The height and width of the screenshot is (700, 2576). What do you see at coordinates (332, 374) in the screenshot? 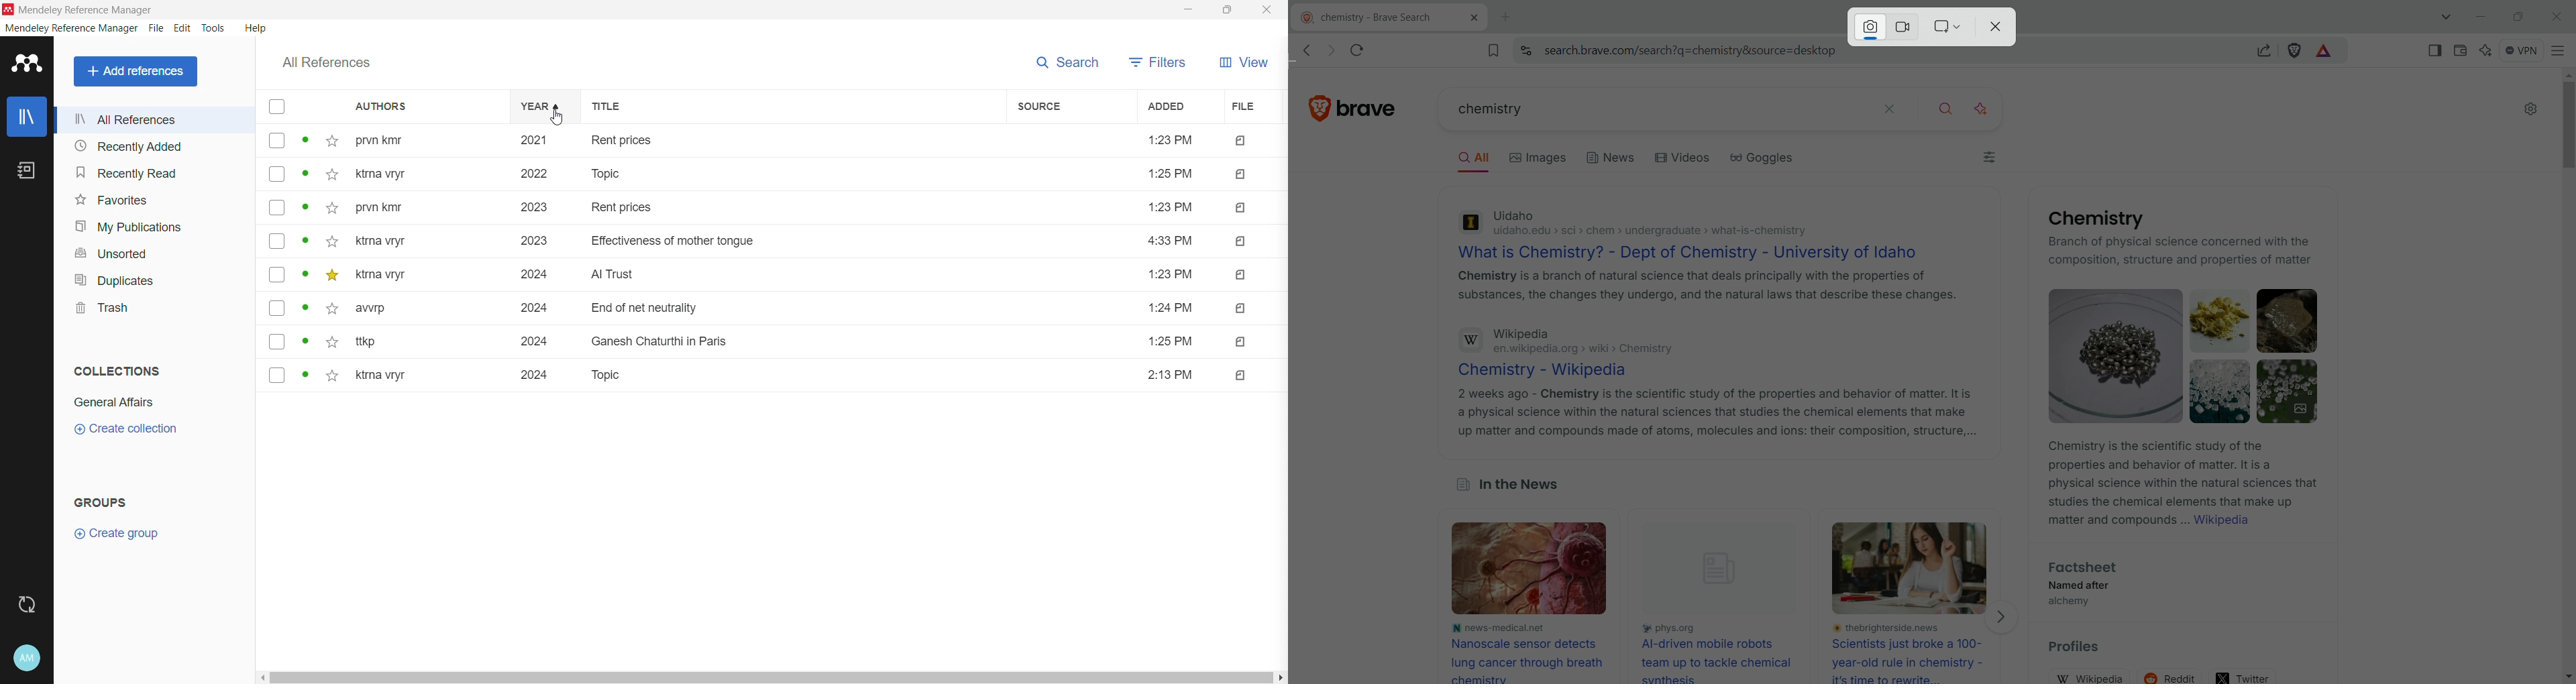
I see `click to add to favorites` at bounding box center [332, 374].